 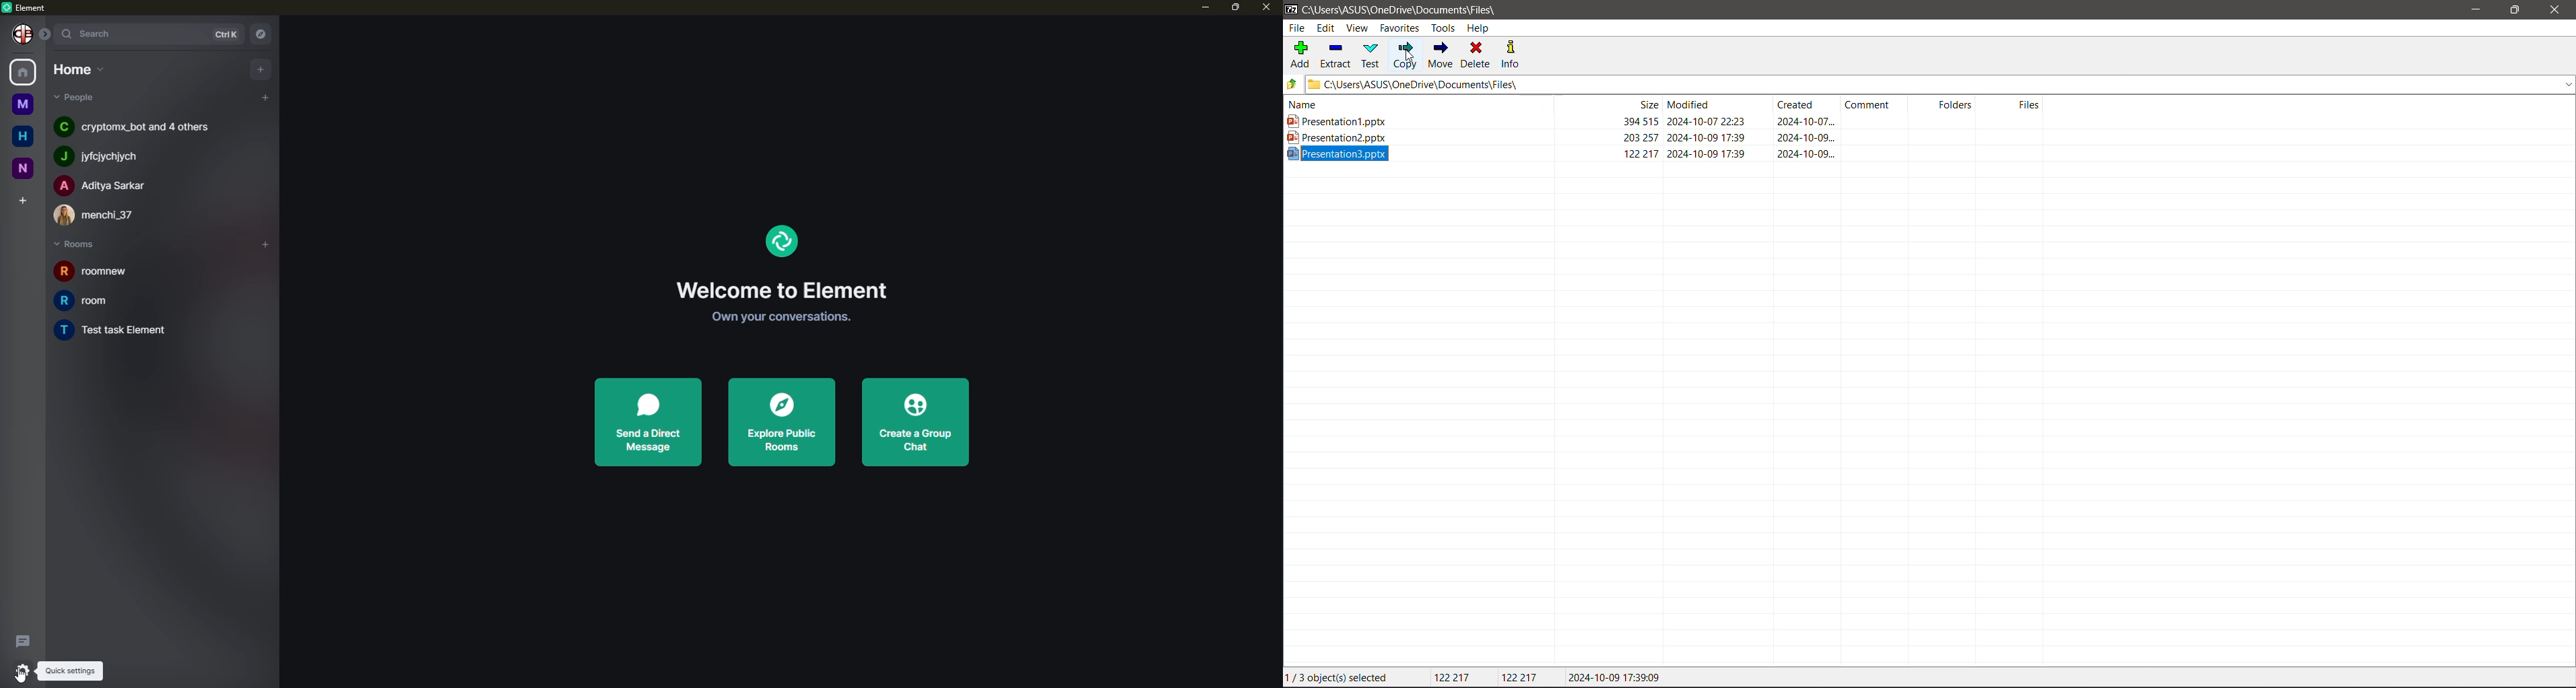 I want to click on Help, so click(x=1480, y=29).